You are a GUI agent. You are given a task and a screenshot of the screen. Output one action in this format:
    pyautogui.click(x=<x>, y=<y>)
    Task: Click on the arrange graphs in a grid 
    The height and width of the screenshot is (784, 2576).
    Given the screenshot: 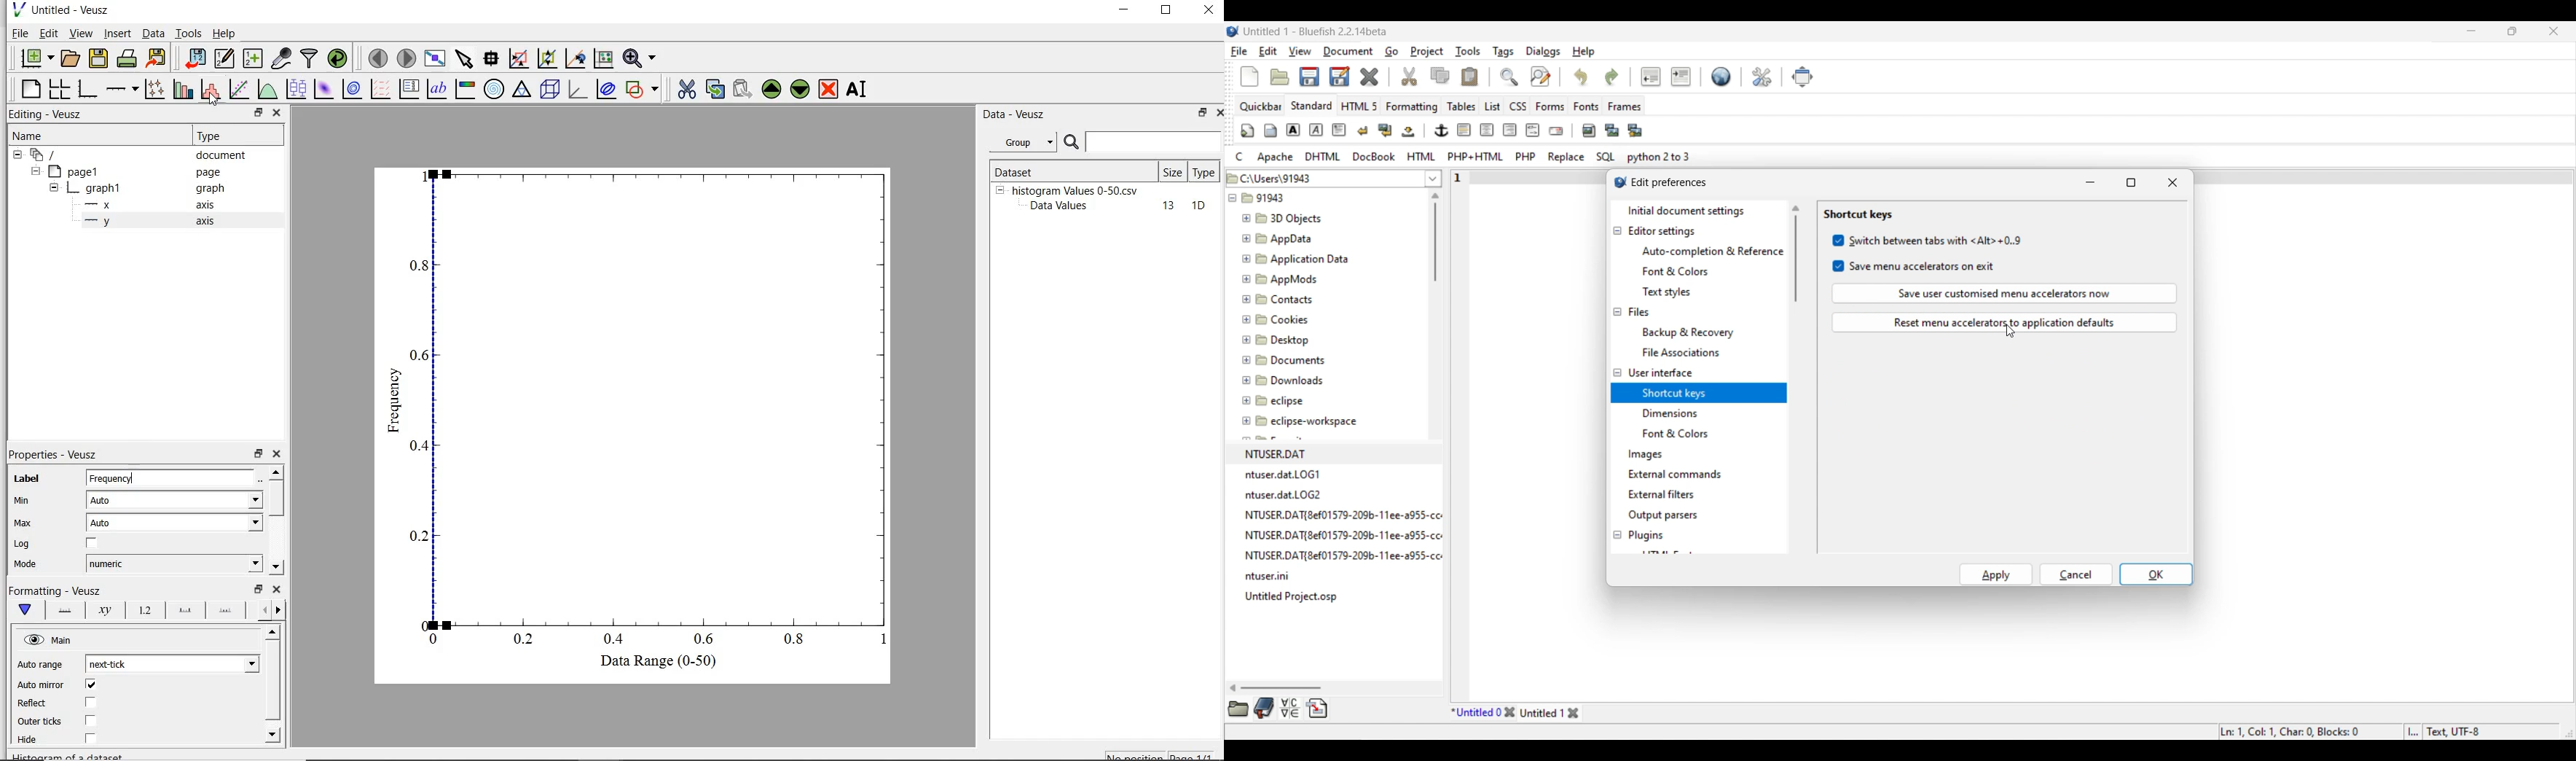 What is the action you would take?
    pyautogui.click(x=61, y=87)
    